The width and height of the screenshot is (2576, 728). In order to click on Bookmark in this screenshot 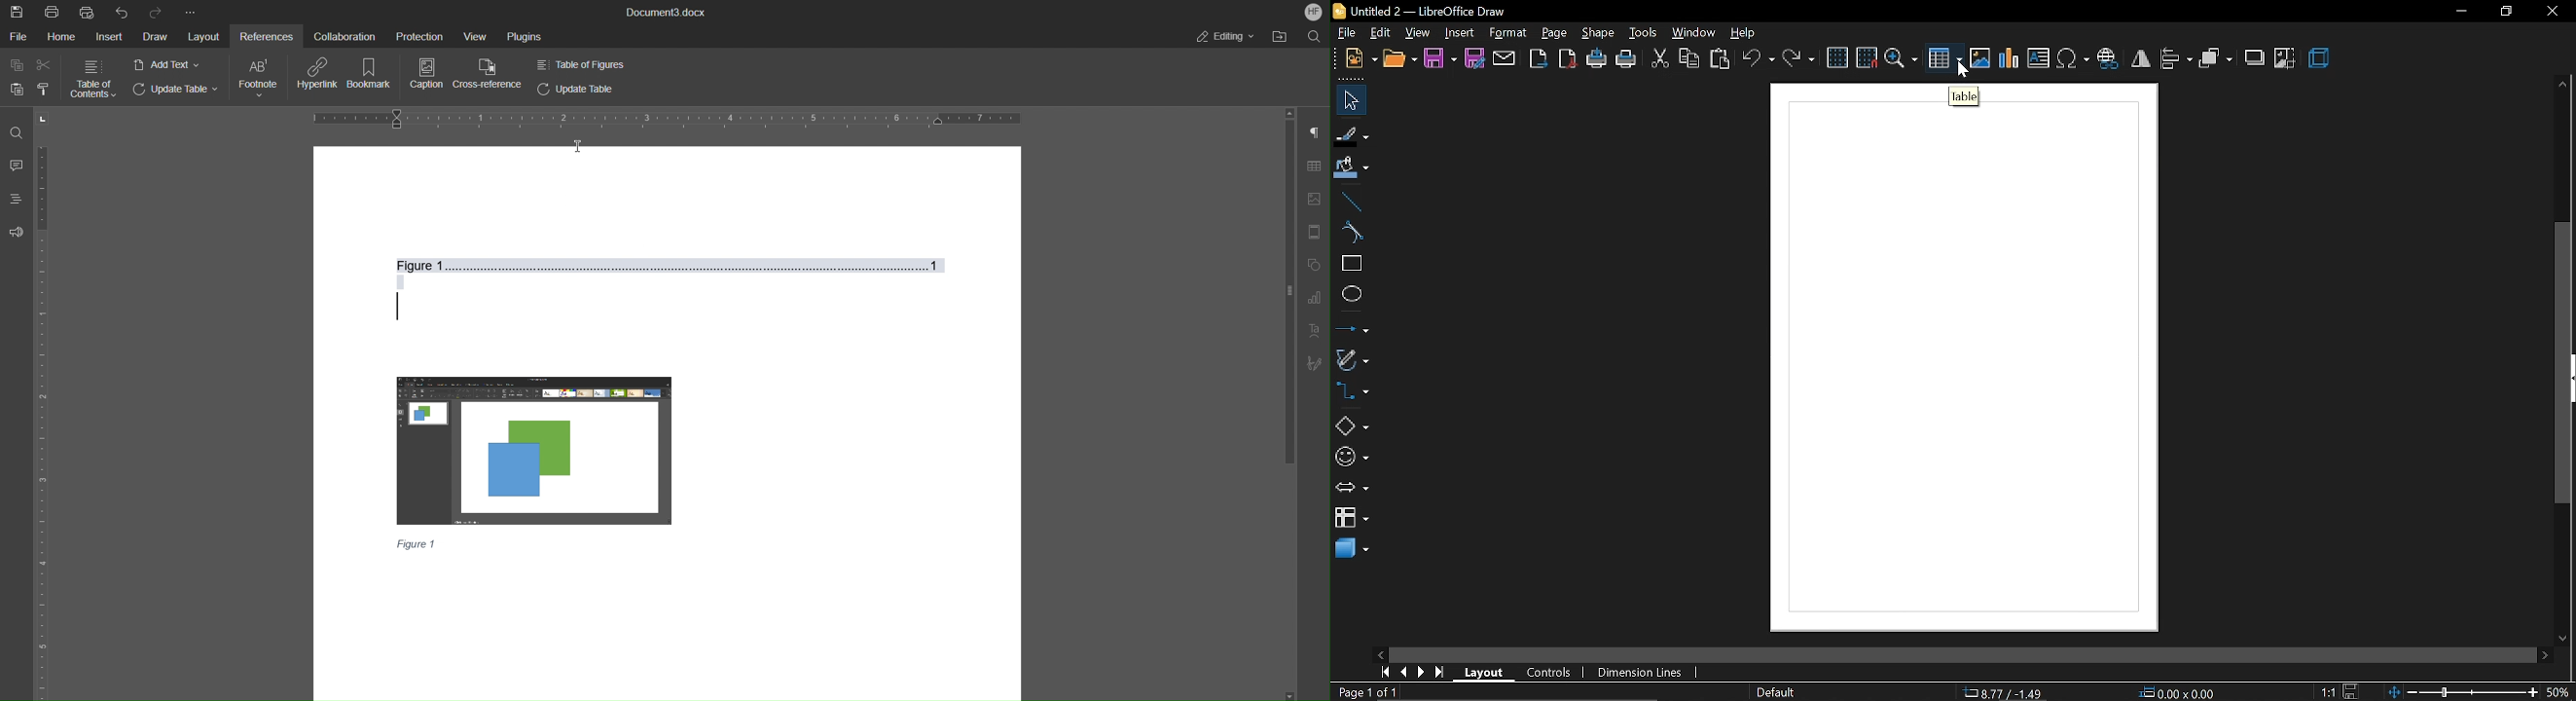, I will do `click(373, 75)`.